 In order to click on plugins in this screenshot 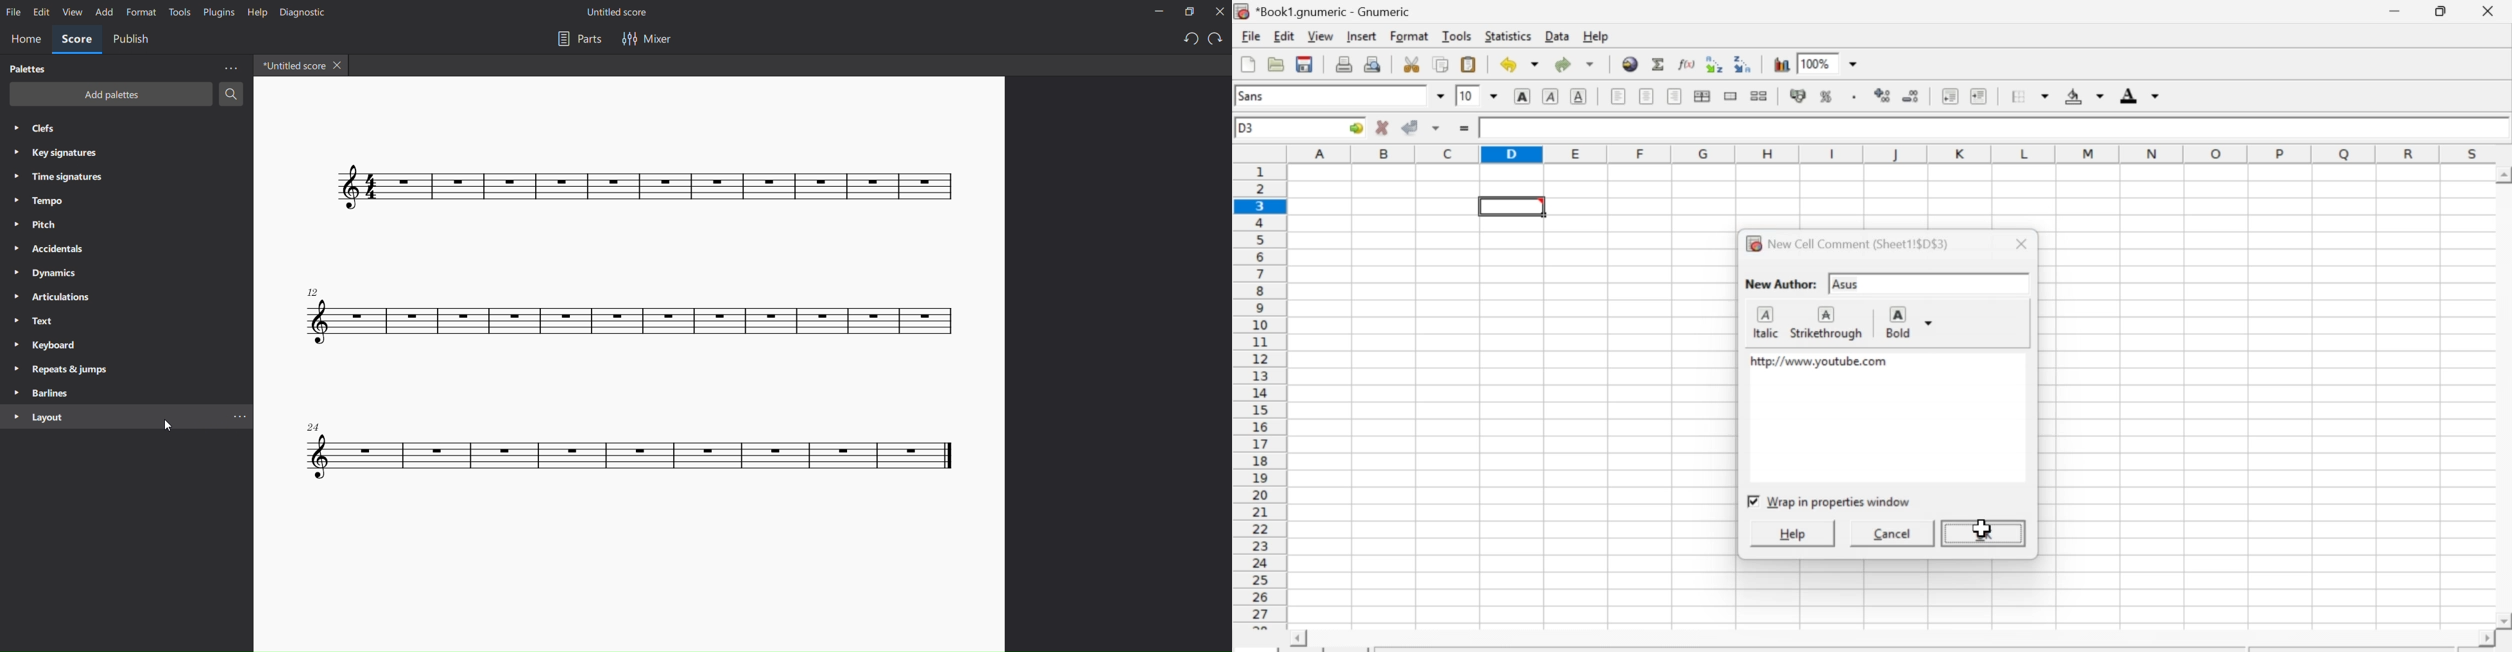, I will do `click(216, 14)`.